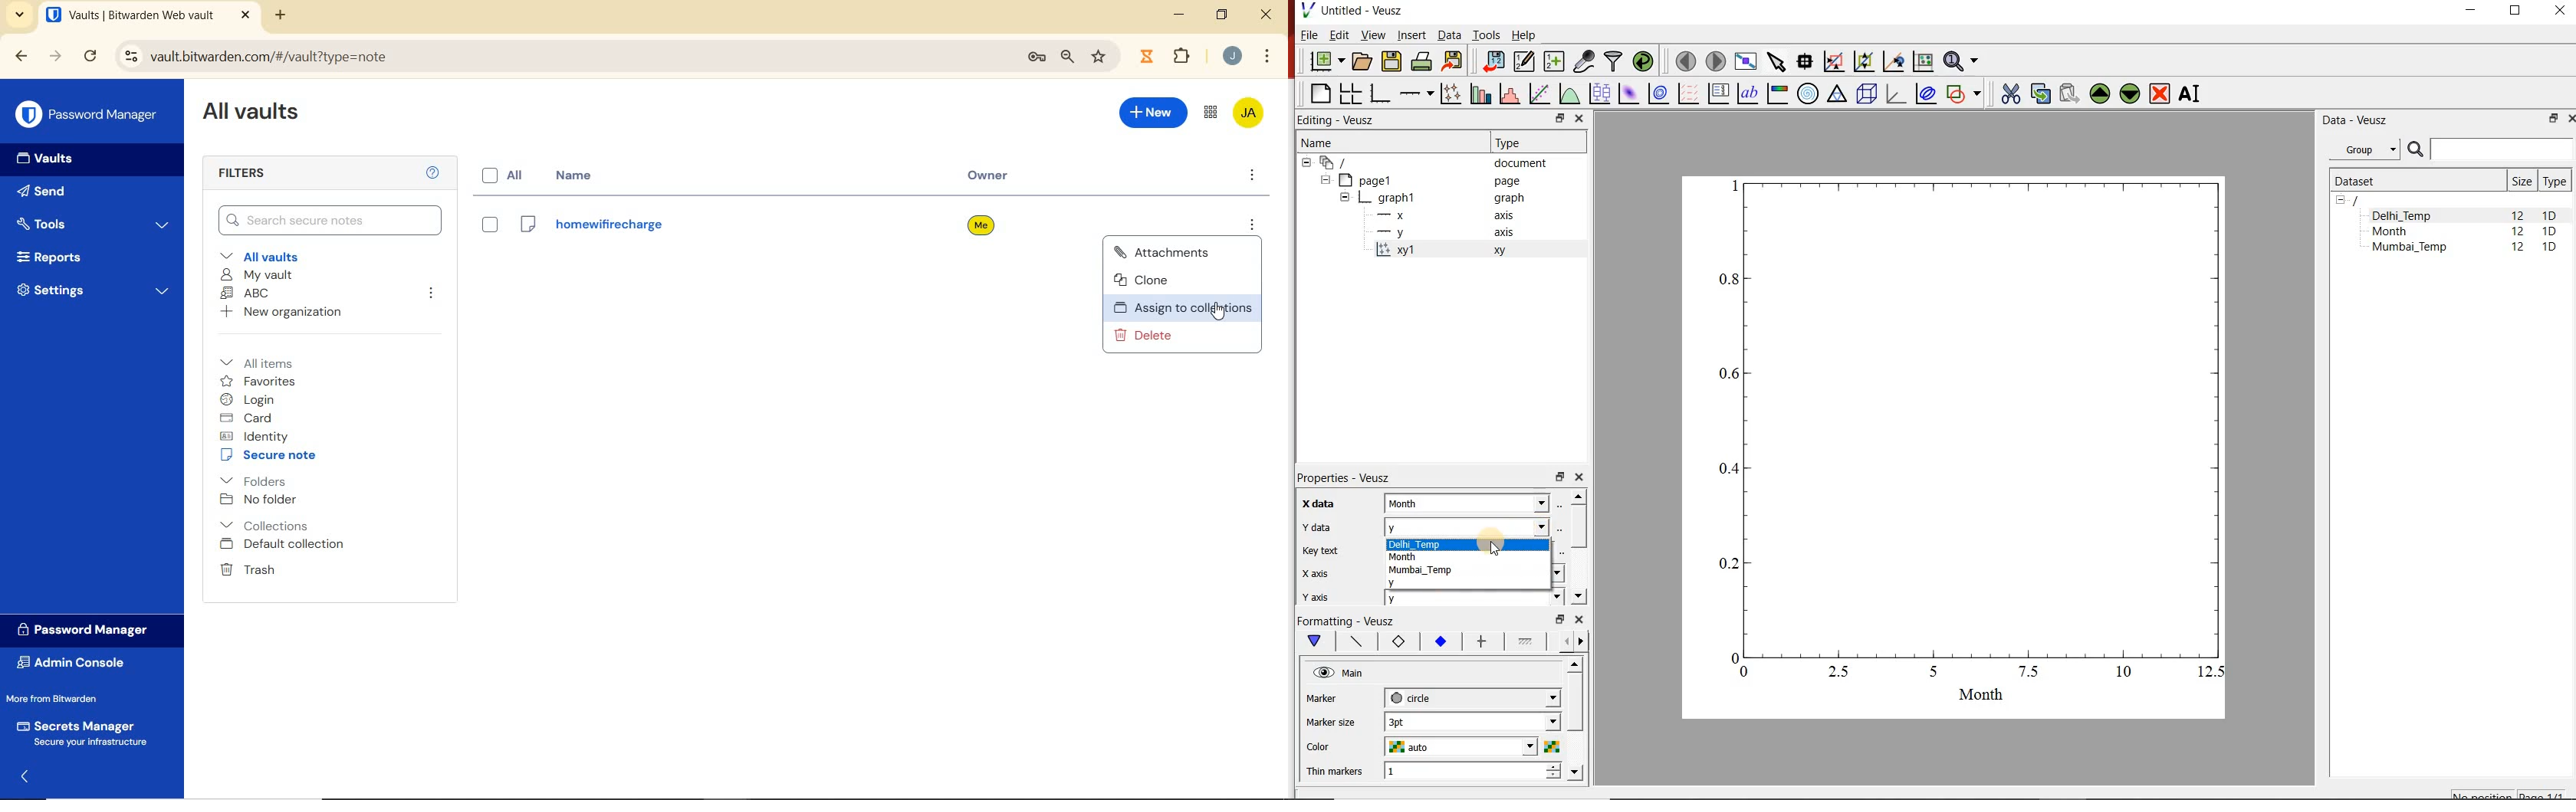 This screenshot has height=812, width=2576. Describe the element at coordinates (245, 294) in the screenshot. I see `ABC` at that location.